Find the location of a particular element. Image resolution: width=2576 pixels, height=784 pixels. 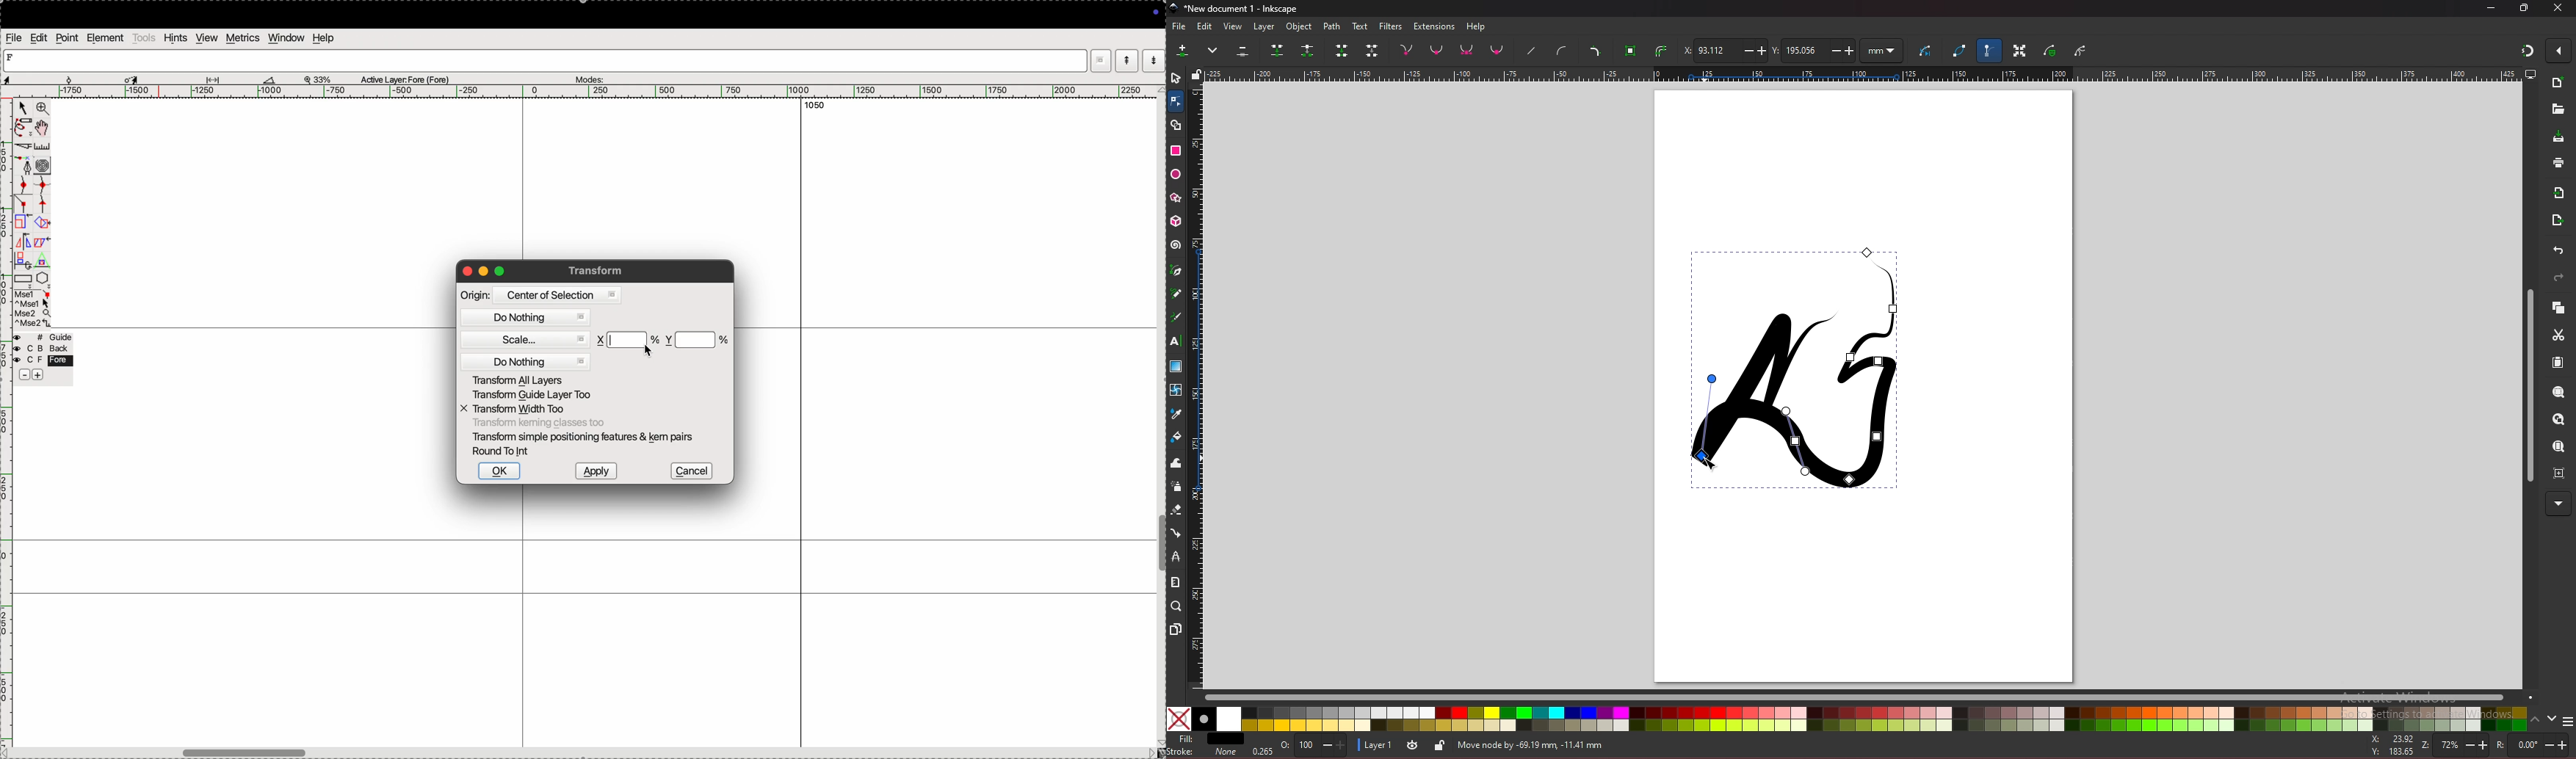

vertical scale is located at coordinates (1197, 385).